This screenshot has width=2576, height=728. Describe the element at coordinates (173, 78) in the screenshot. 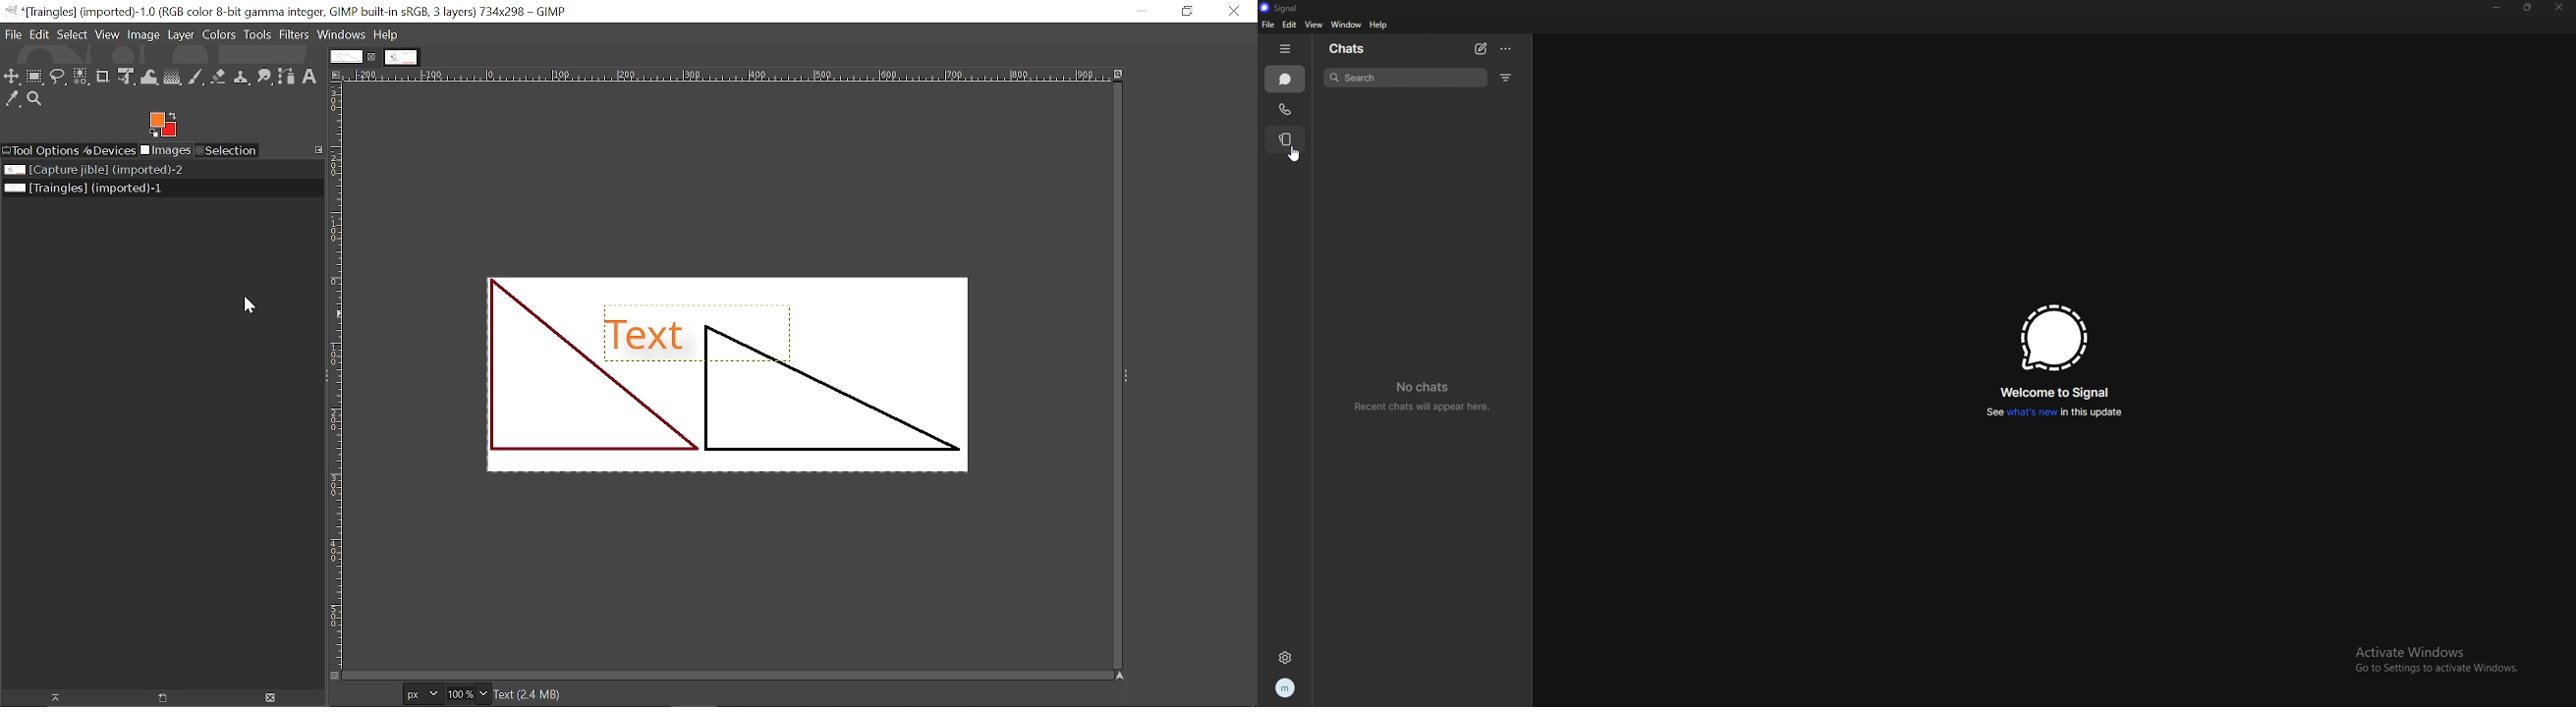

I see `Gradient tool` at that location.